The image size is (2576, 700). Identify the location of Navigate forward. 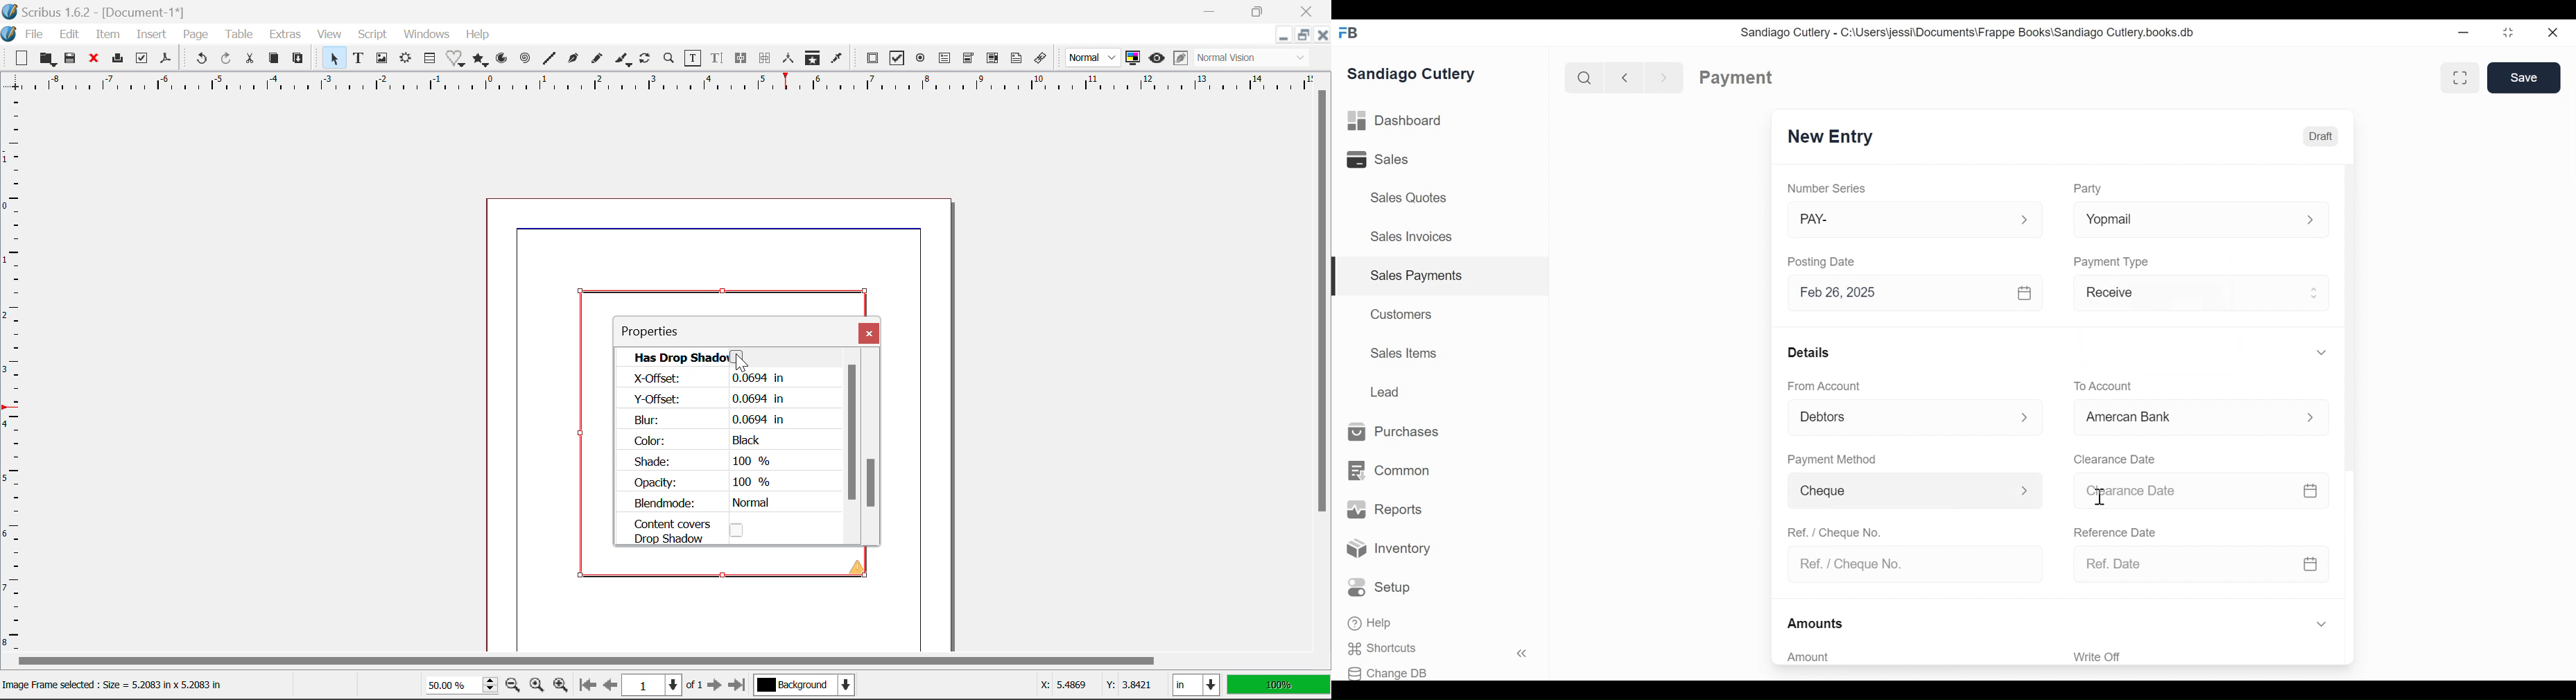
(1665, 76).